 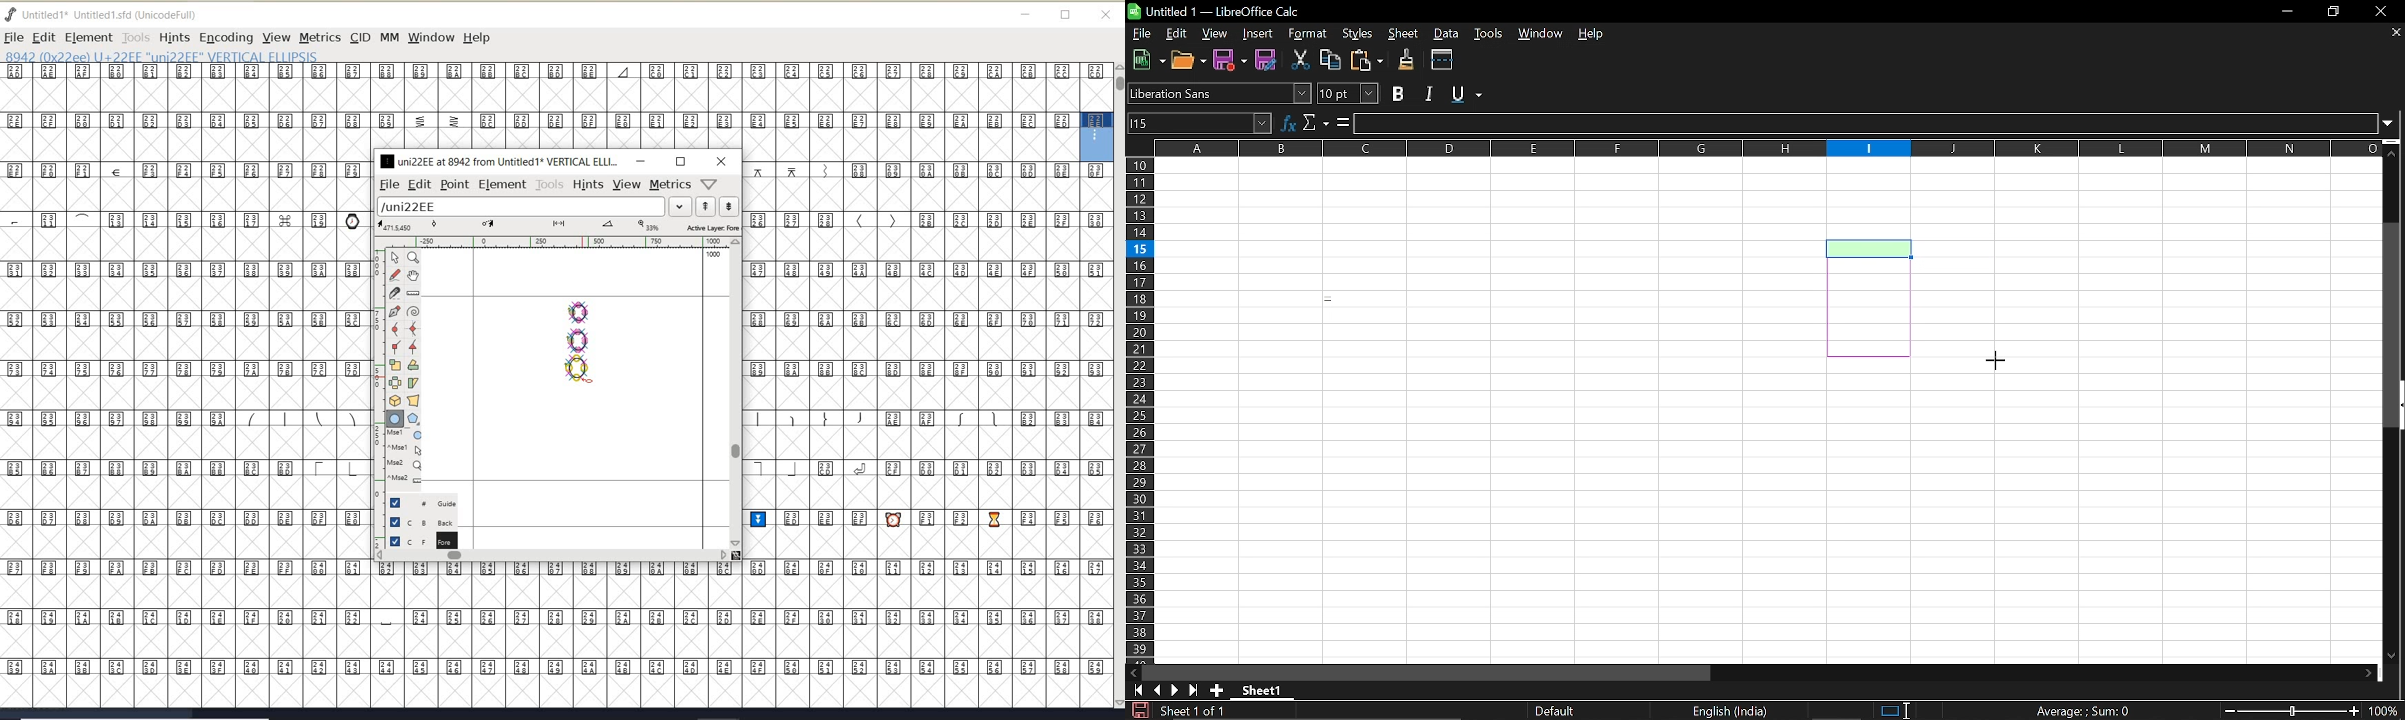 What do you see at coordinates (1139, 690) in the screenshot?
I see `Got to first sheet` at bounding box center [1139, 690].